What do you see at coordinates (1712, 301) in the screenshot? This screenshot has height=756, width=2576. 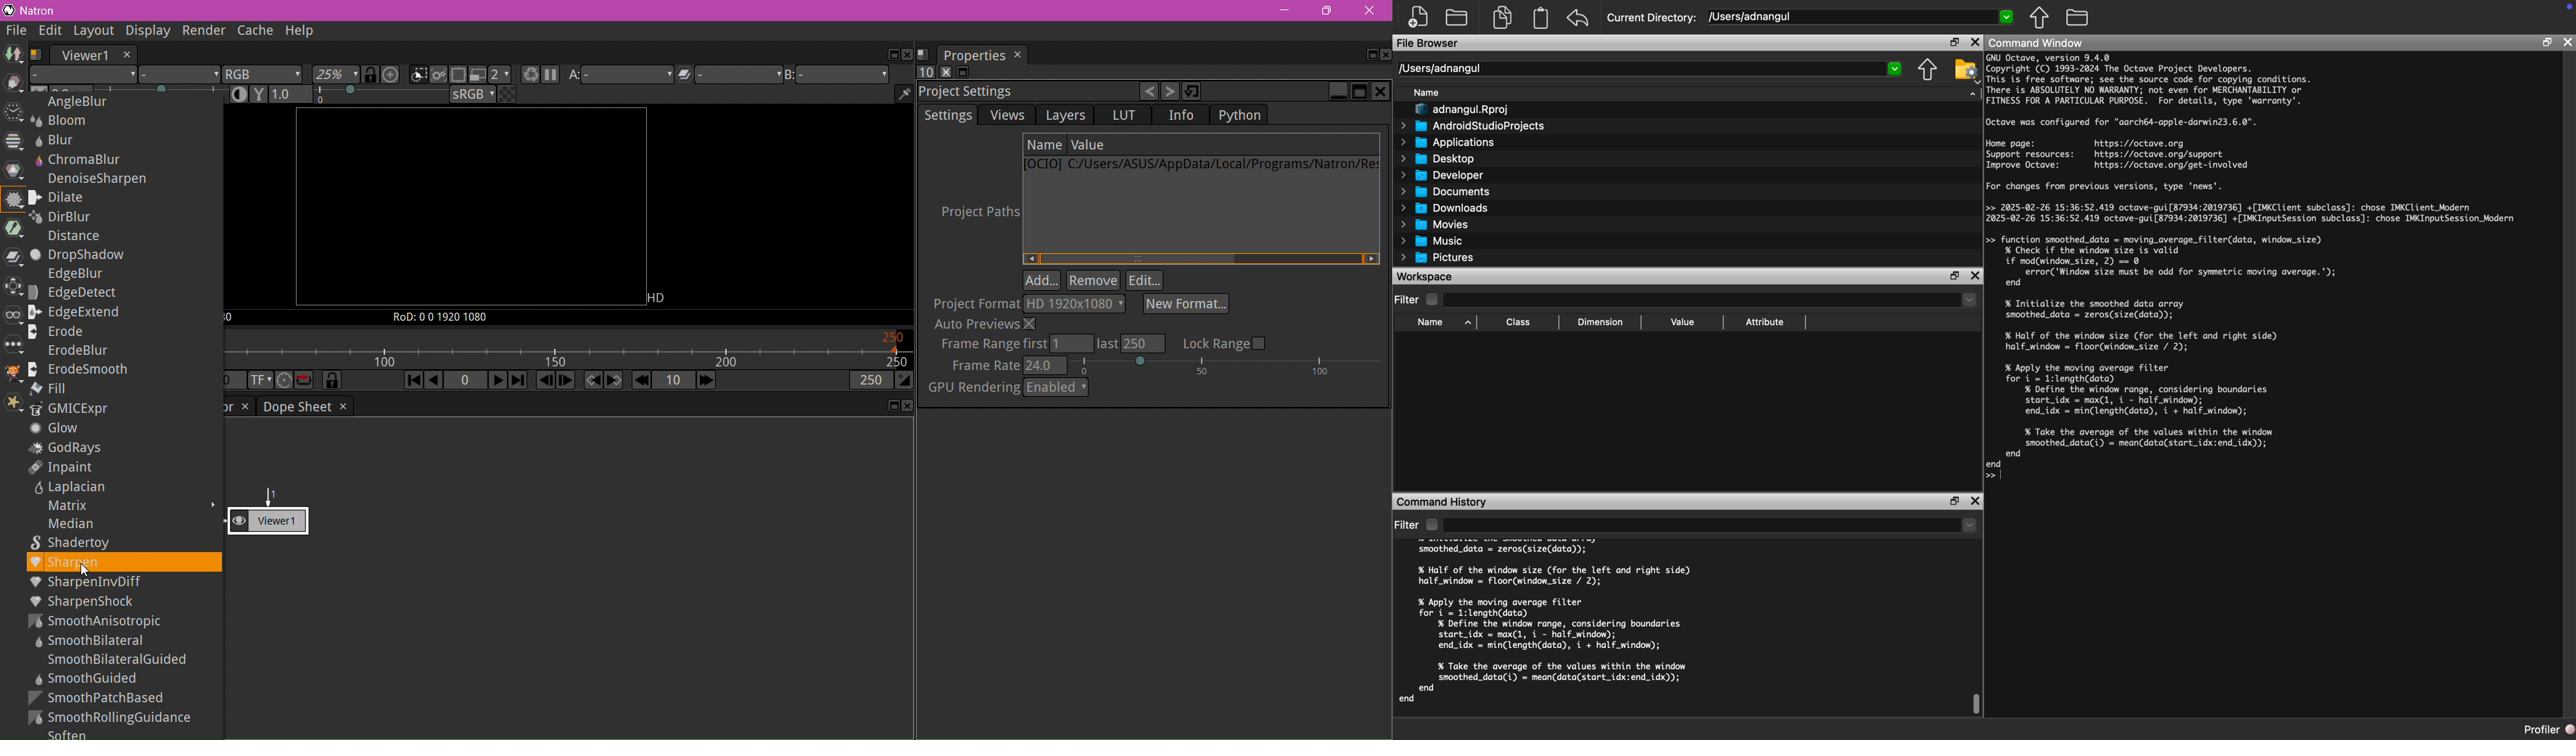 I see `Dropdown` at bounding box center [1712, 301].